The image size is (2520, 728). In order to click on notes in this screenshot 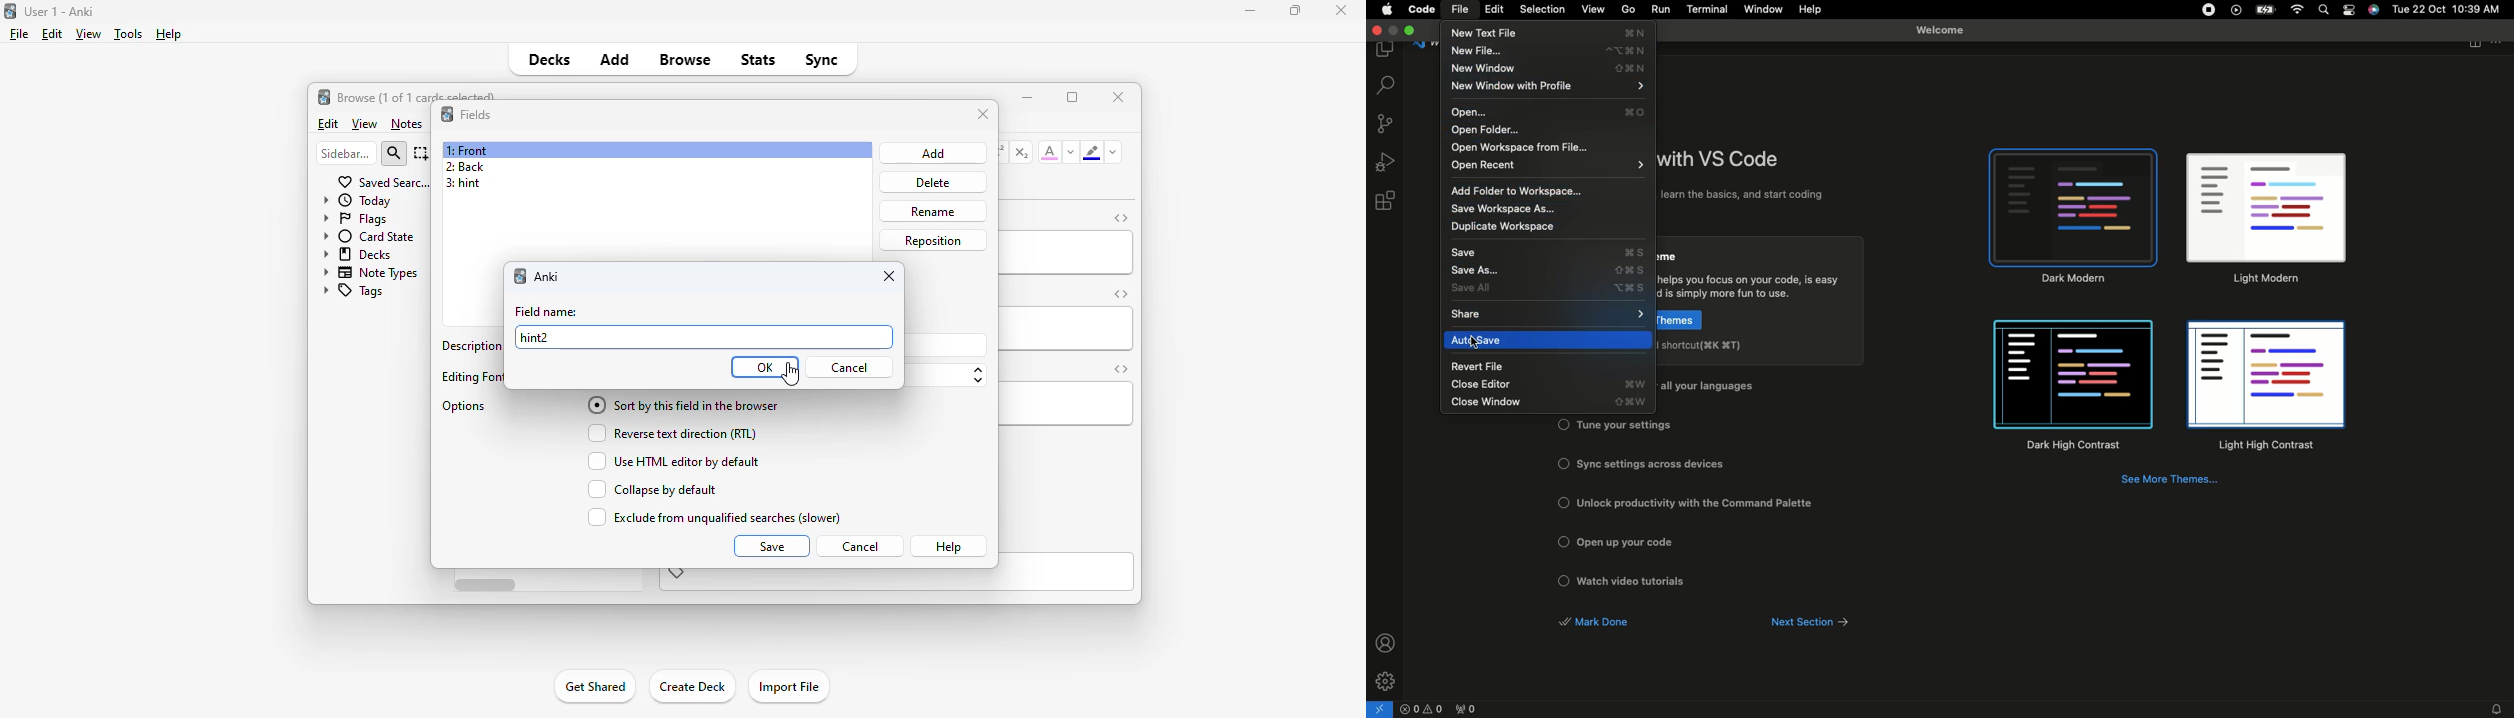, I will do `click(406, 124)`.